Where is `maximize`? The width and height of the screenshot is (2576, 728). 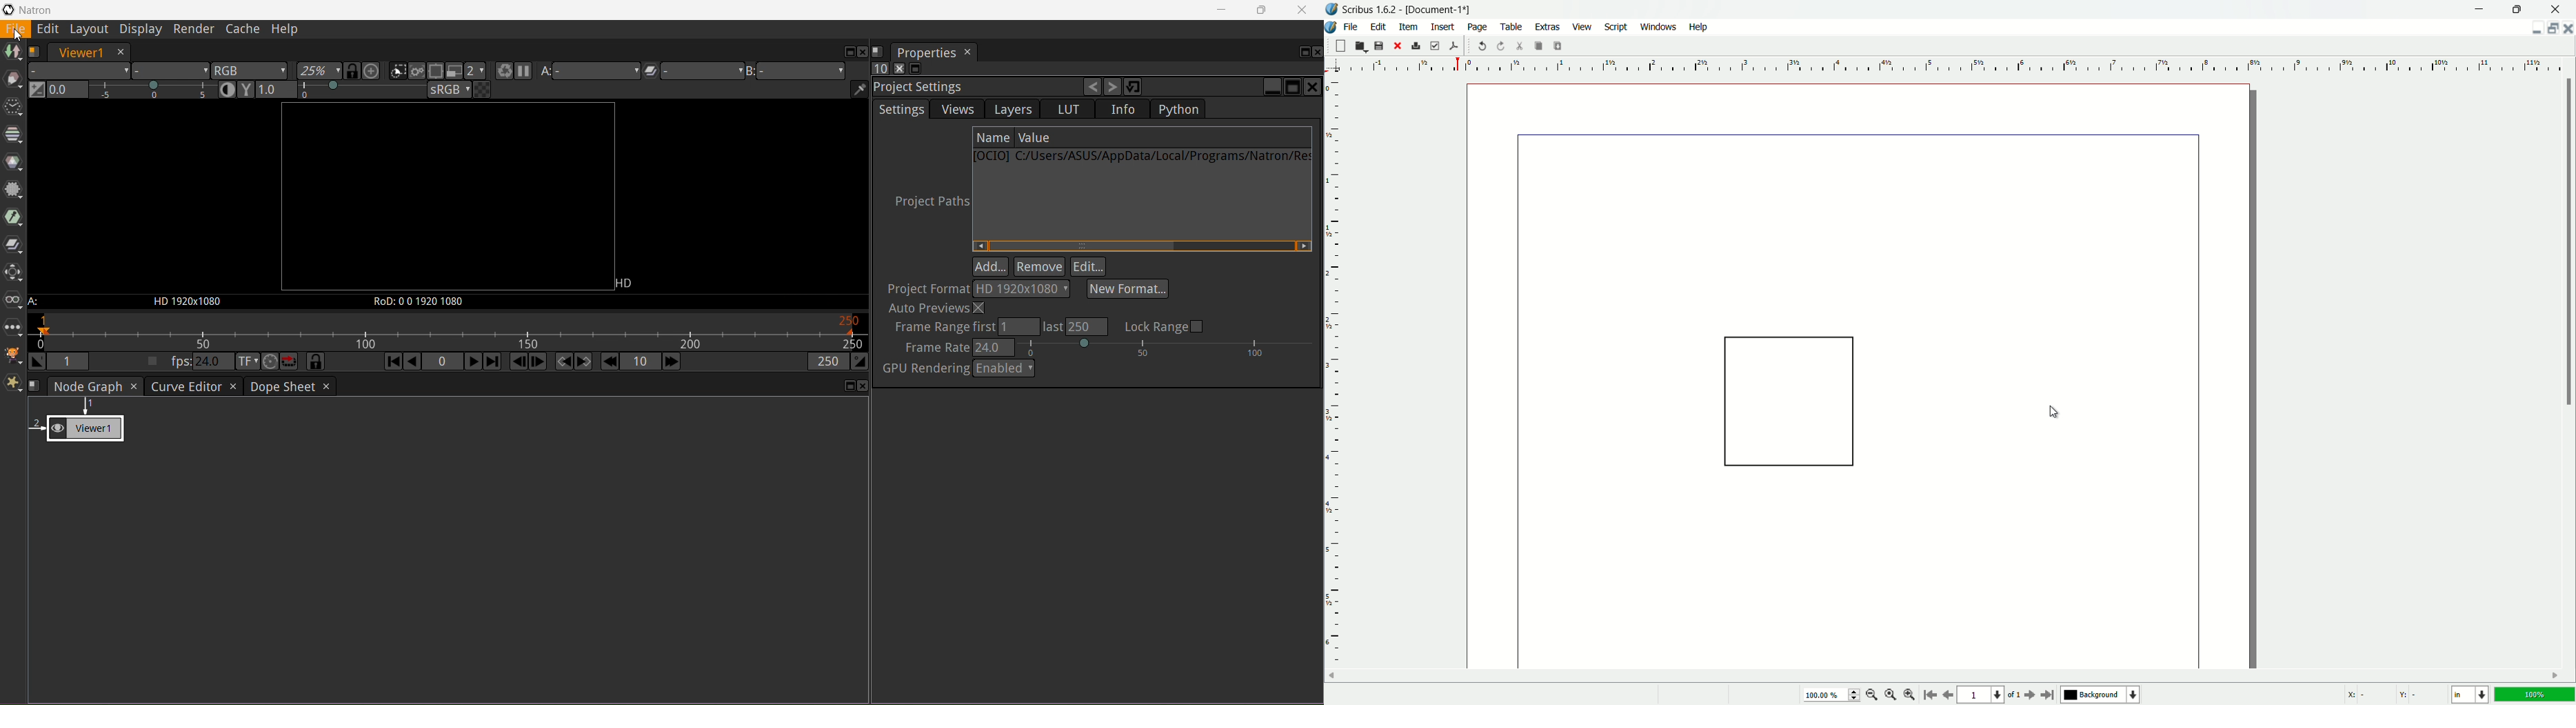 maximize is located at coordinates (2516, 10).